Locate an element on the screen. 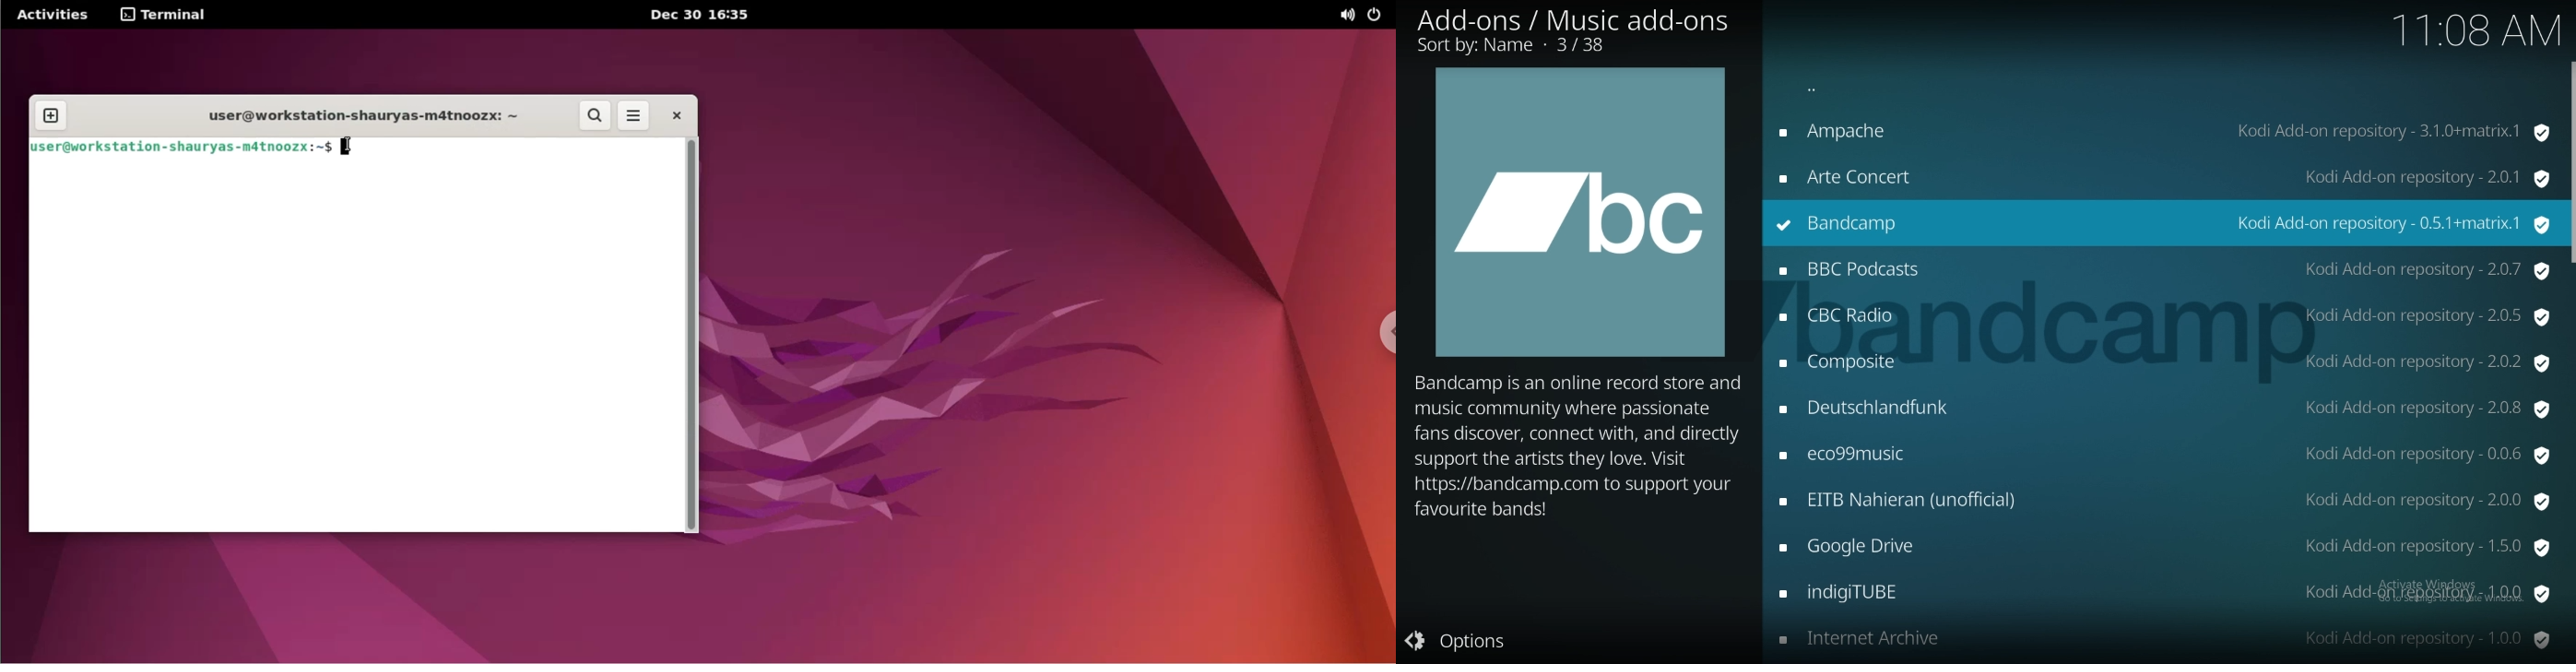  add on is located at coordinates (2168, 548).